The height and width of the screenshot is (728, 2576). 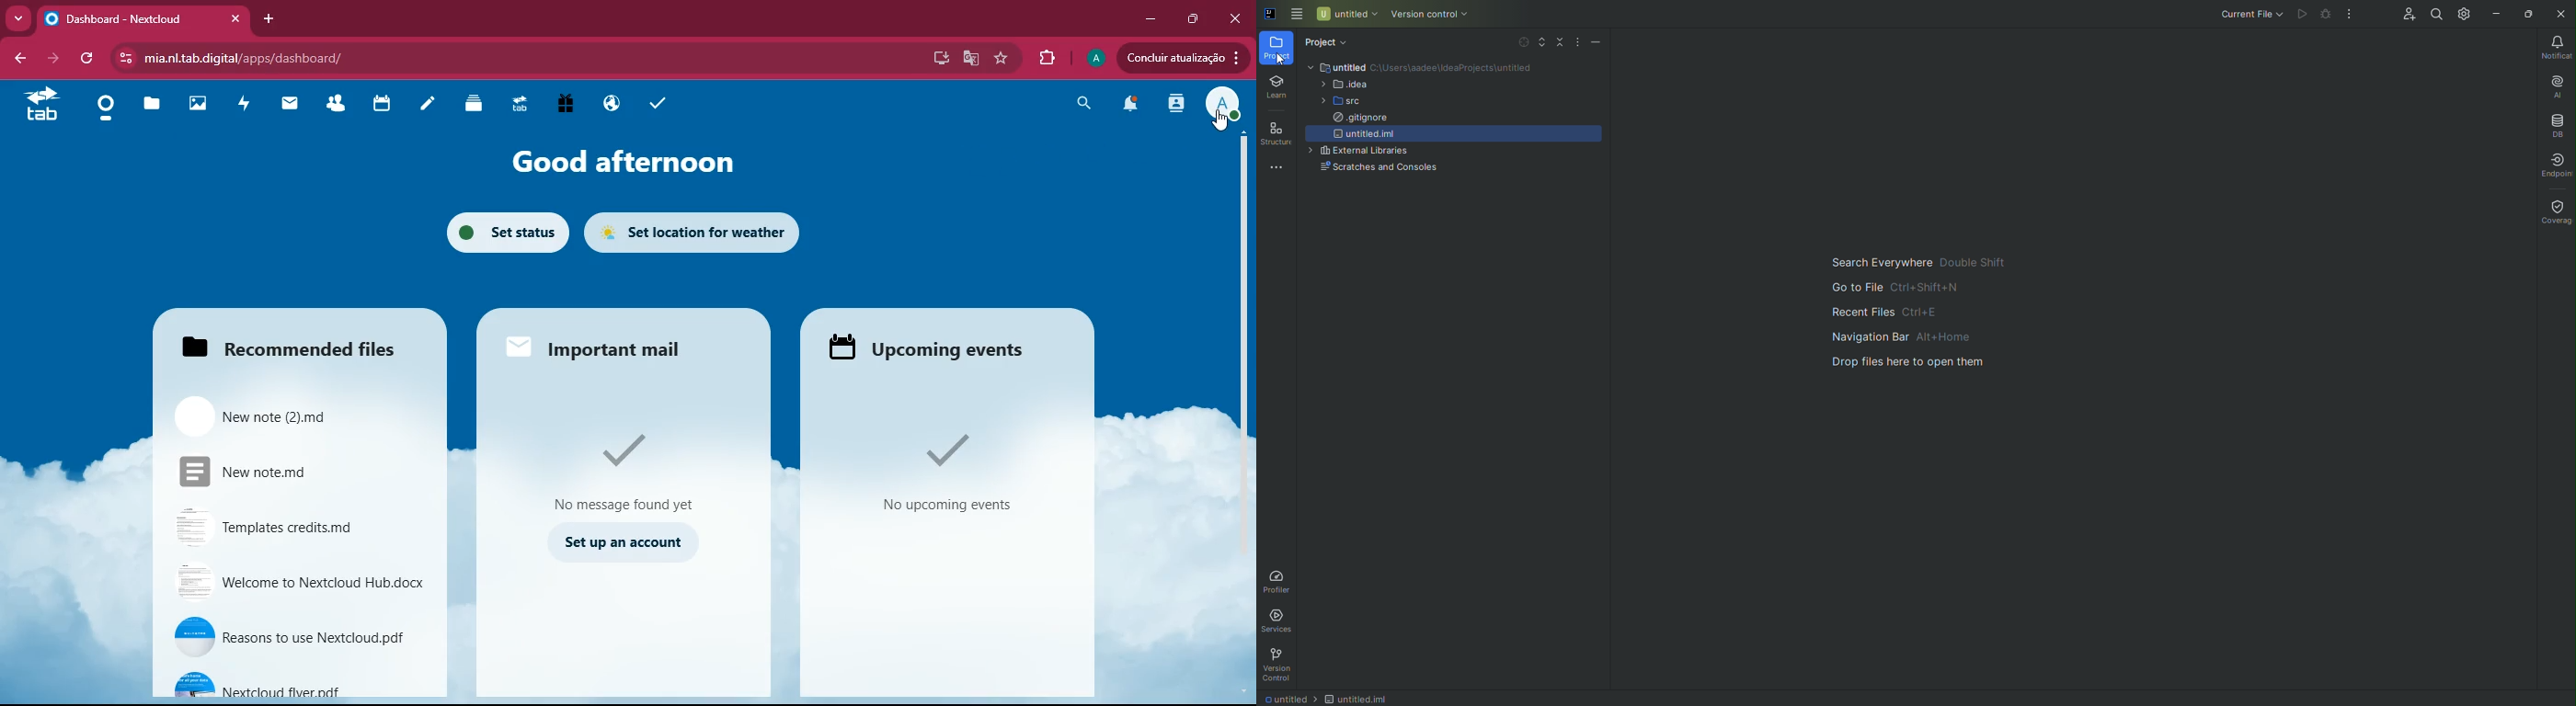 What do you see at coordinates (1080, 106) in the screenshot?
I see `search` at bounding box center [1080, 106].